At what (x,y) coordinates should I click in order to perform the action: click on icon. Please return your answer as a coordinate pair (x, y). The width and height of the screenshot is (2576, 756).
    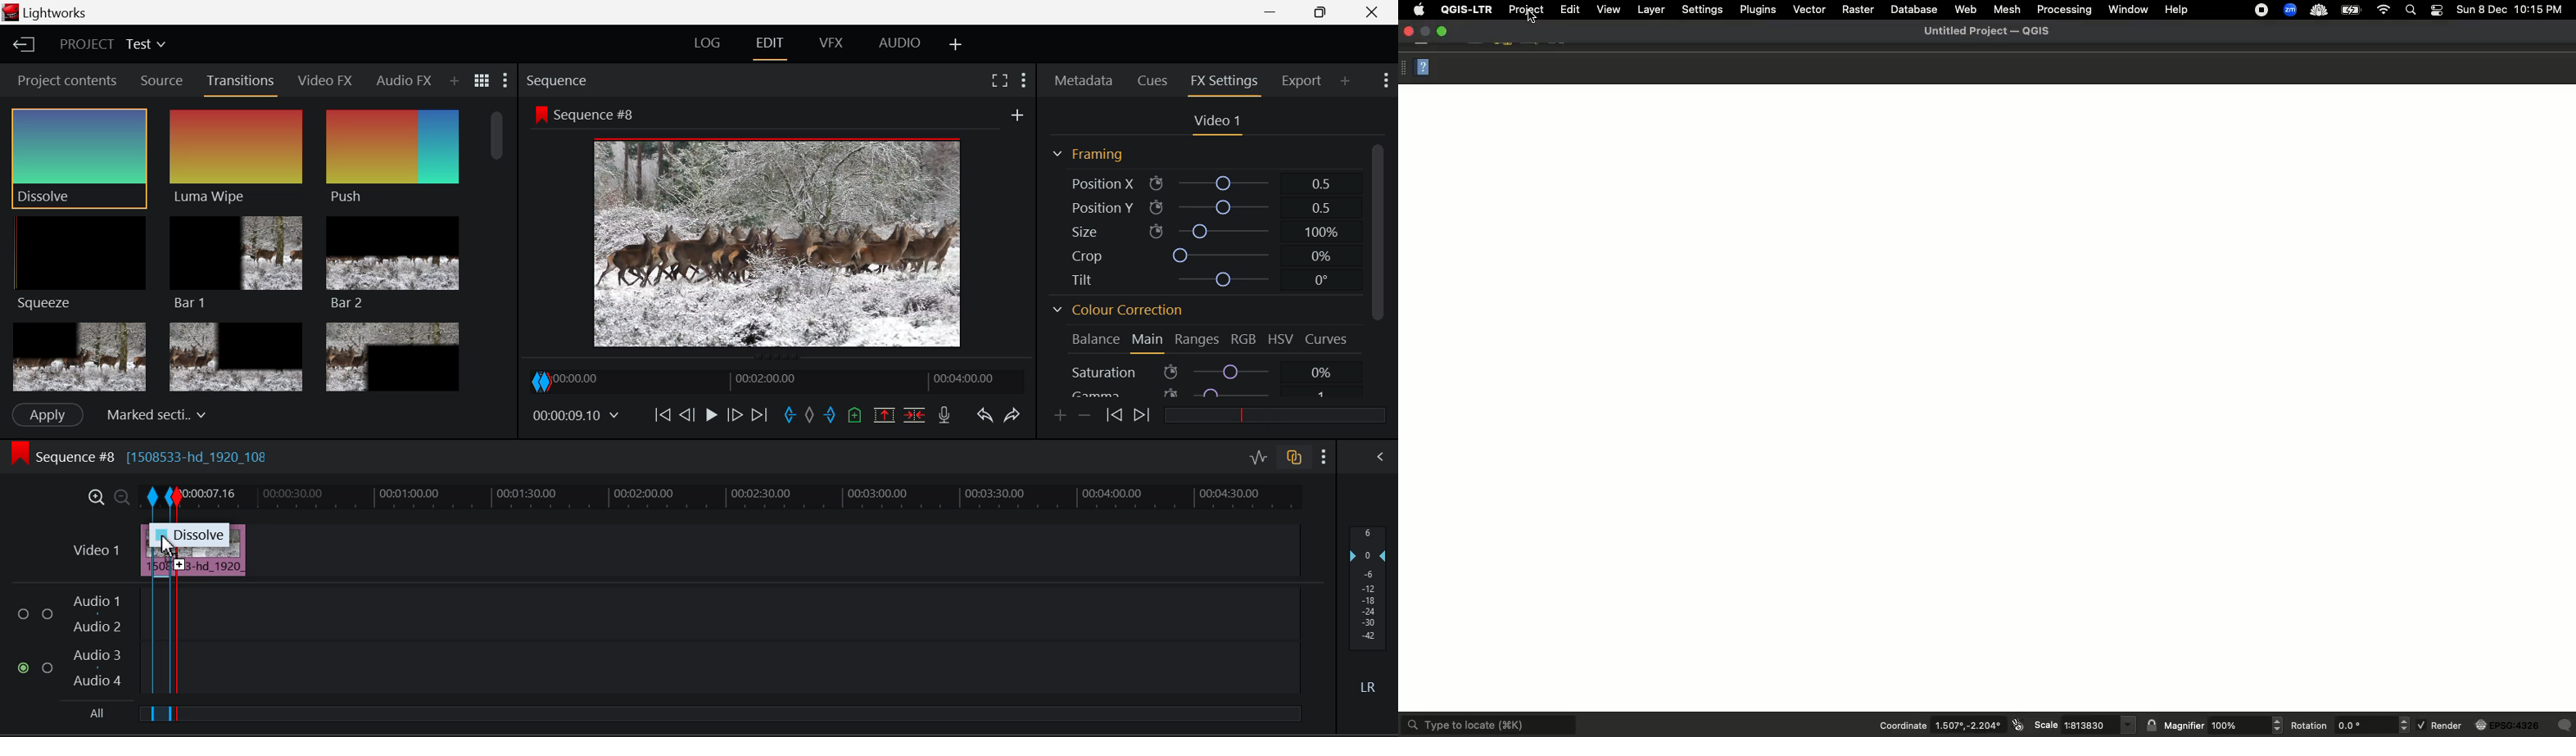
    Looking at the image, I should click on (2017, 725).